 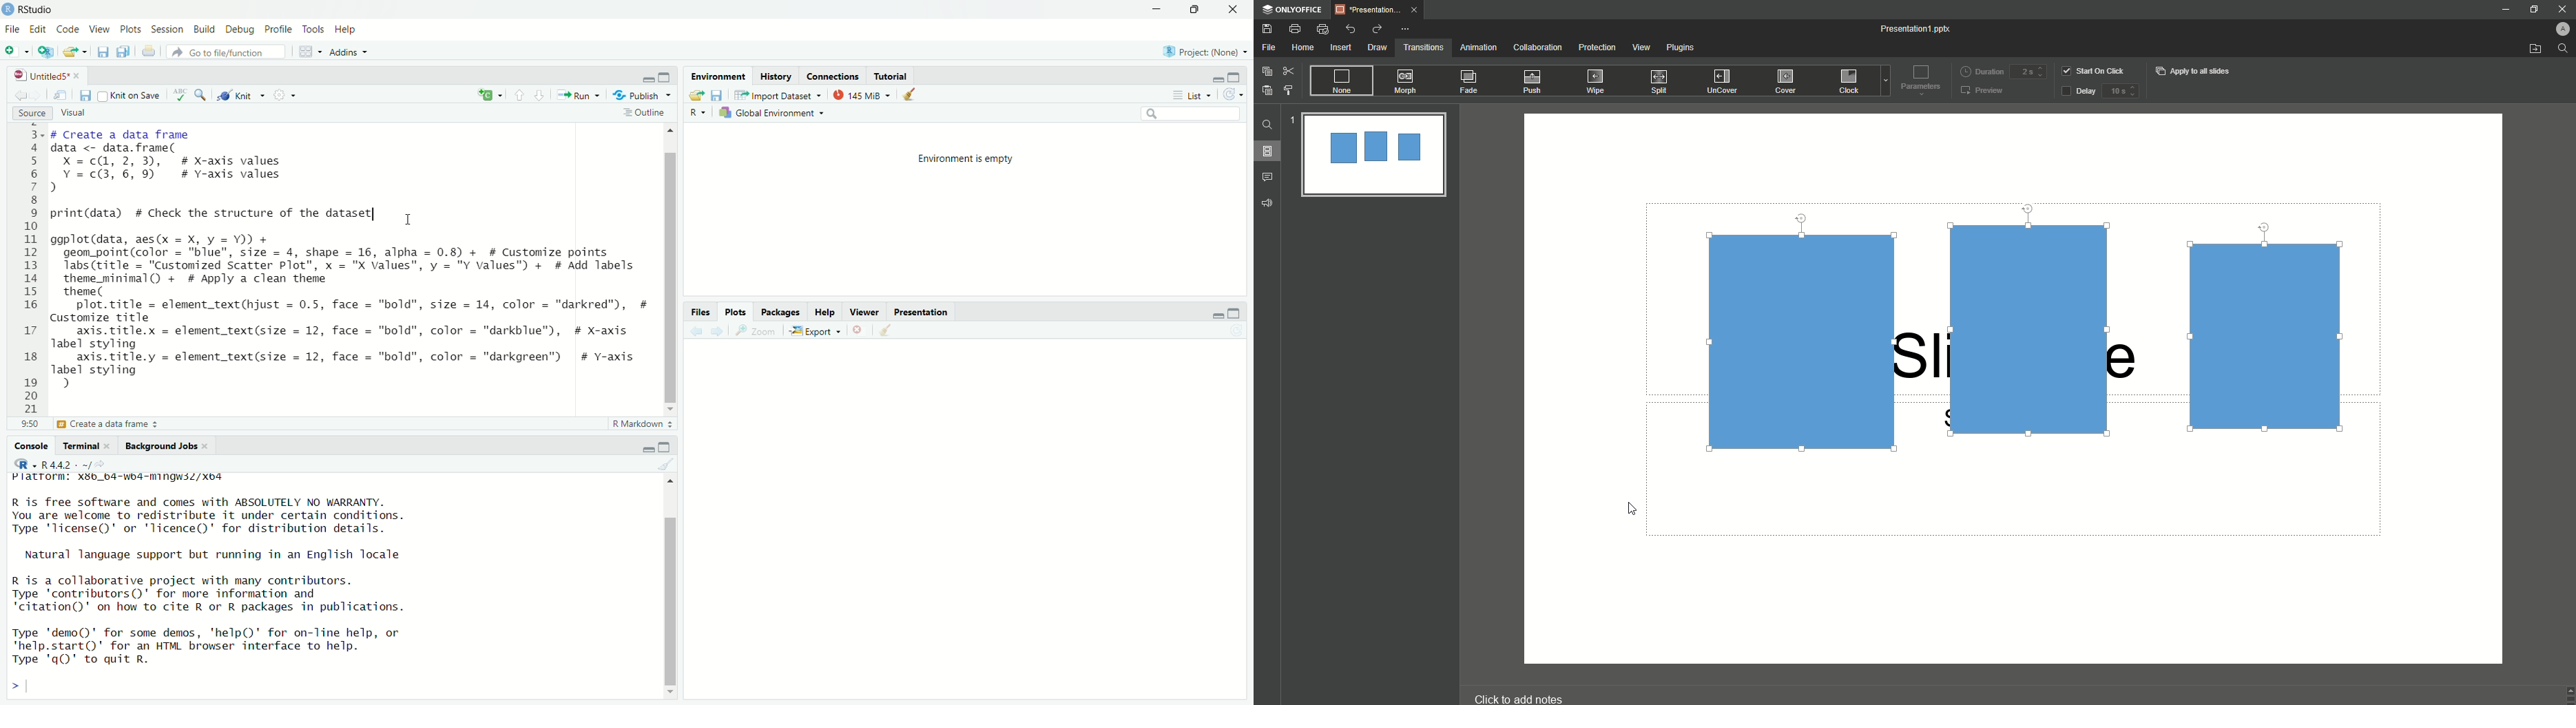 I want to click on Tools, so click(x=313, y=30).